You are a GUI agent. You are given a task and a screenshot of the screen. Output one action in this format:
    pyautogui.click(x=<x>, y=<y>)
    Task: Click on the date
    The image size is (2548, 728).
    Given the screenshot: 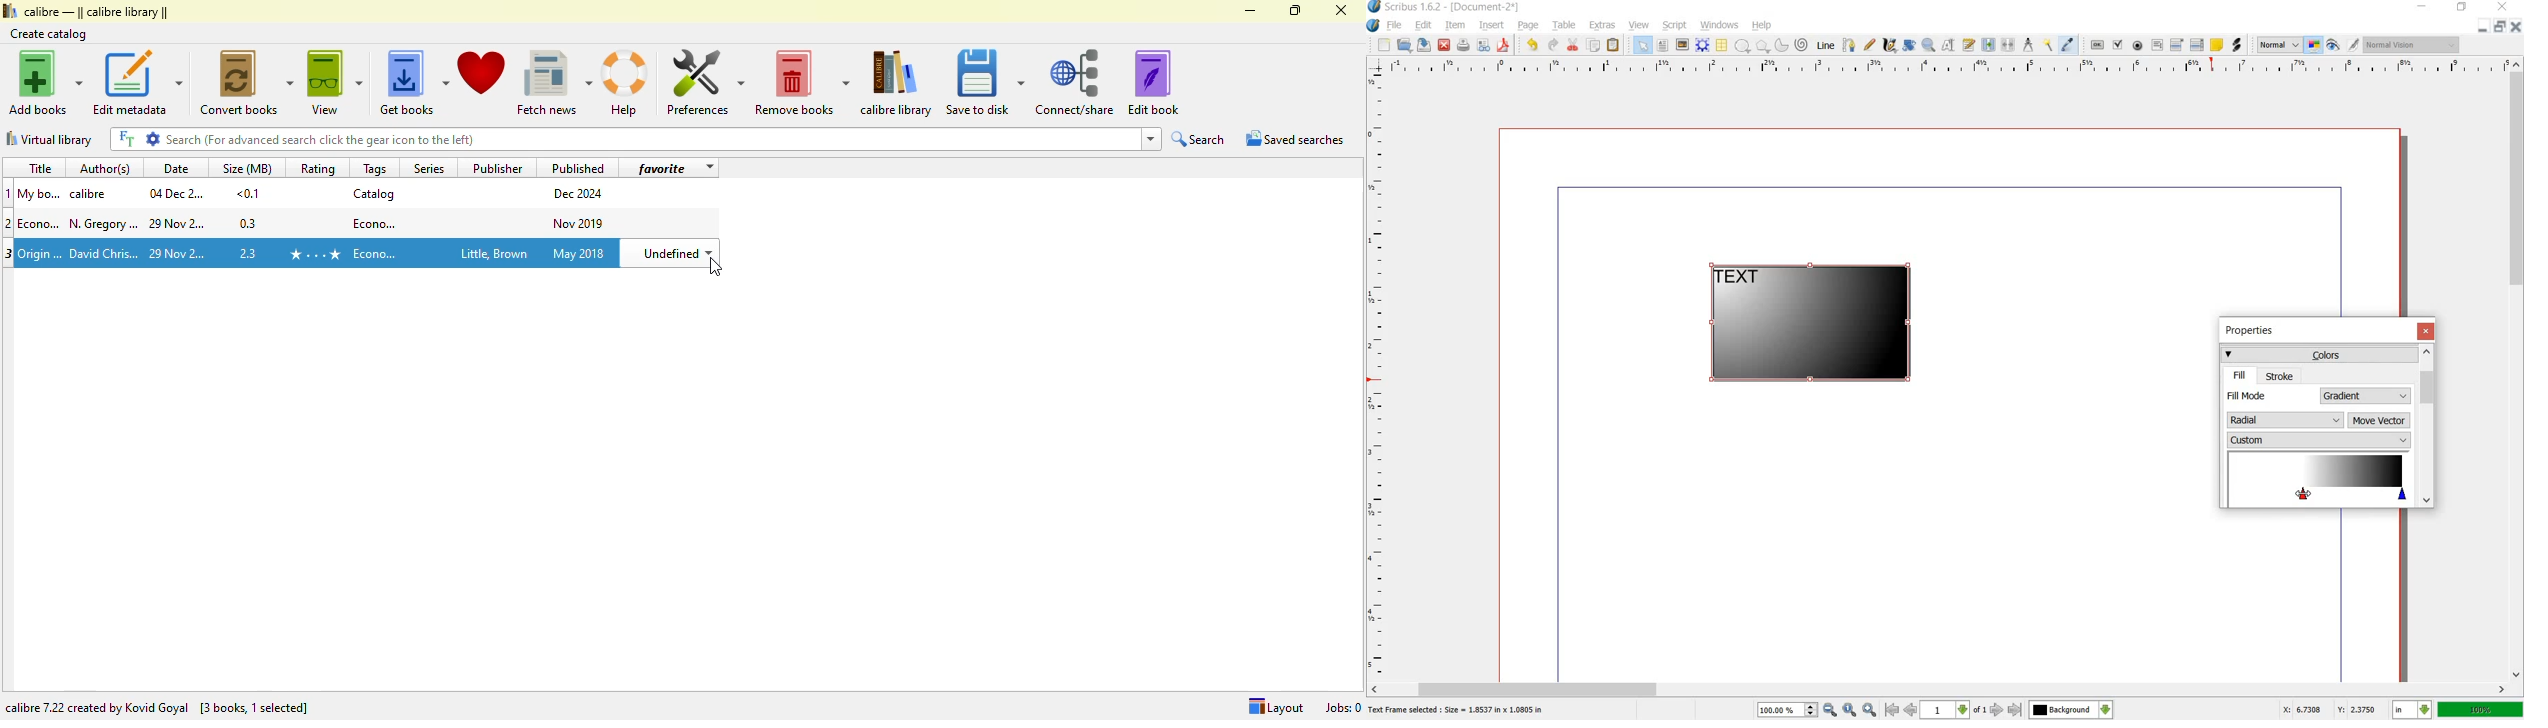 What is the action you would take?
    pyautogui.click(x=178, y=225)
    